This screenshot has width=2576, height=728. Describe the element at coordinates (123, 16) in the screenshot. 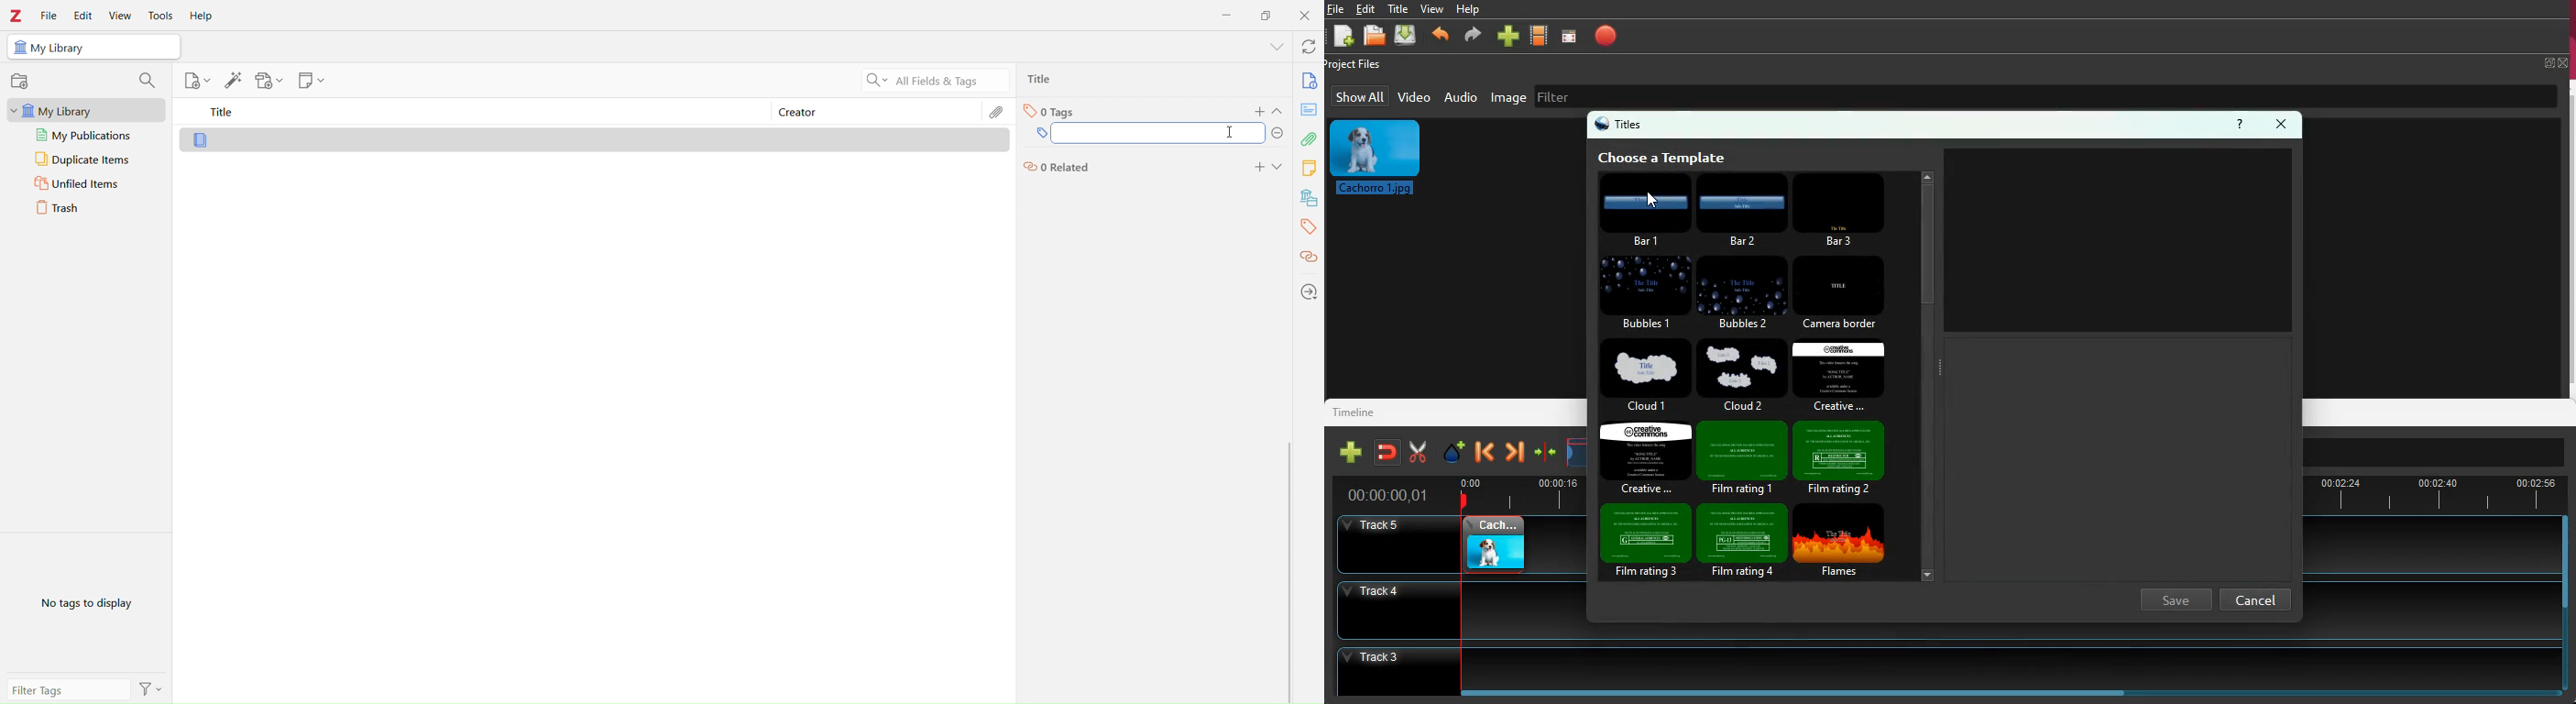

I see `View` at that location.